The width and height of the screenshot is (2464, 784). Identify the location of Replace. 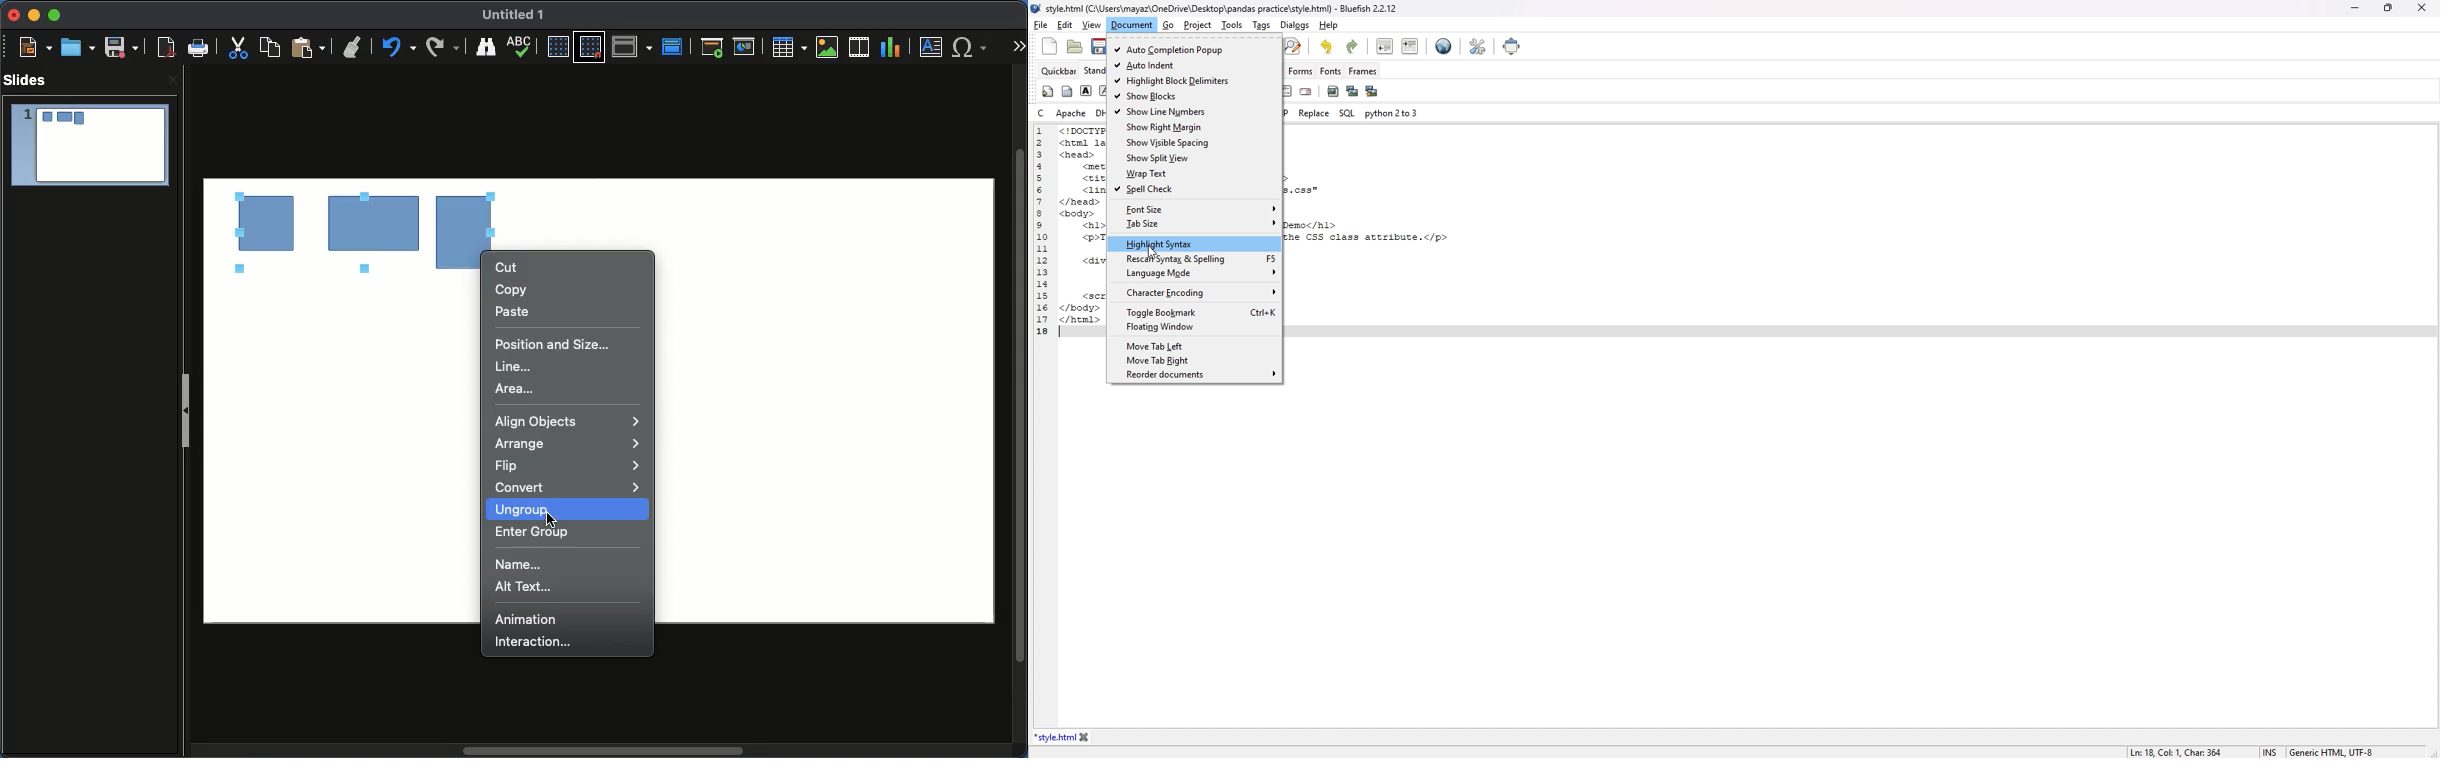
(1312, 113).